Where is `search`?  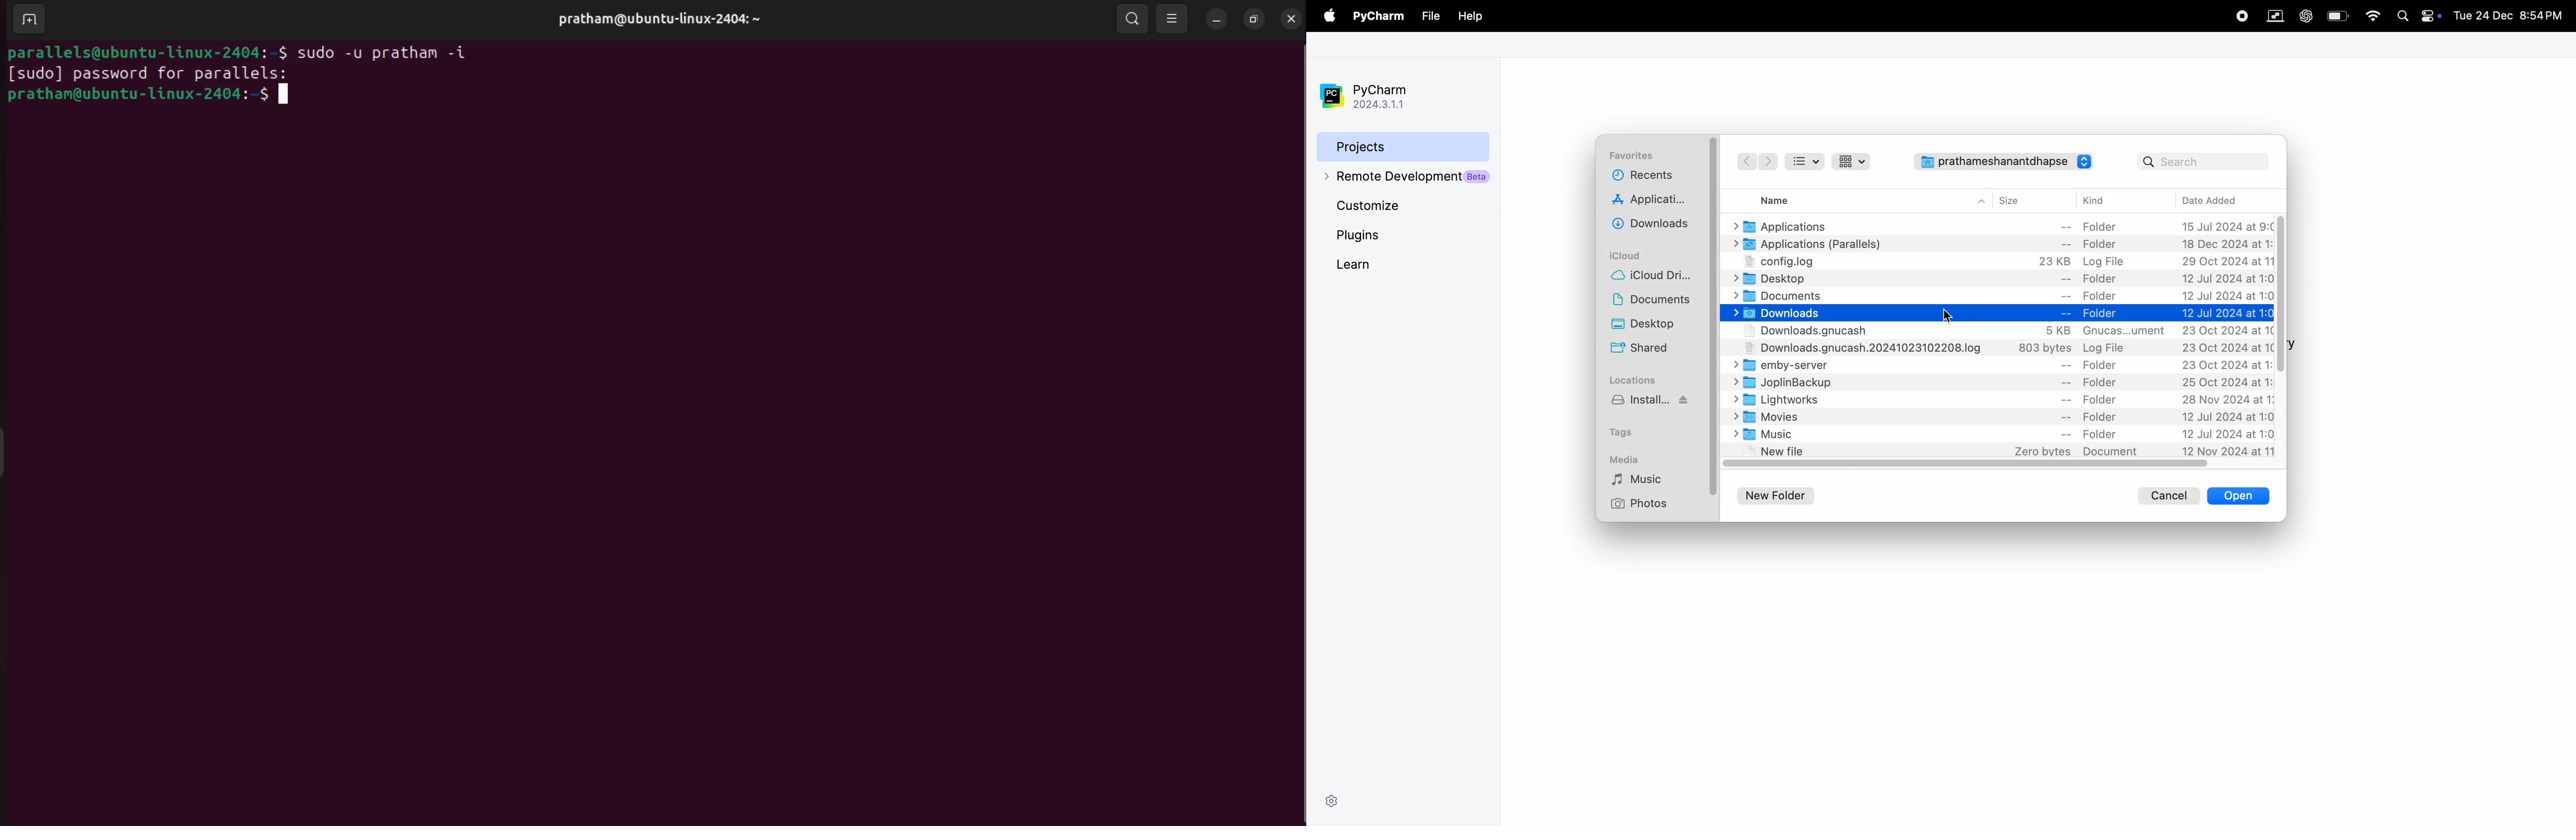 search is located at coordinates (2403, 14).